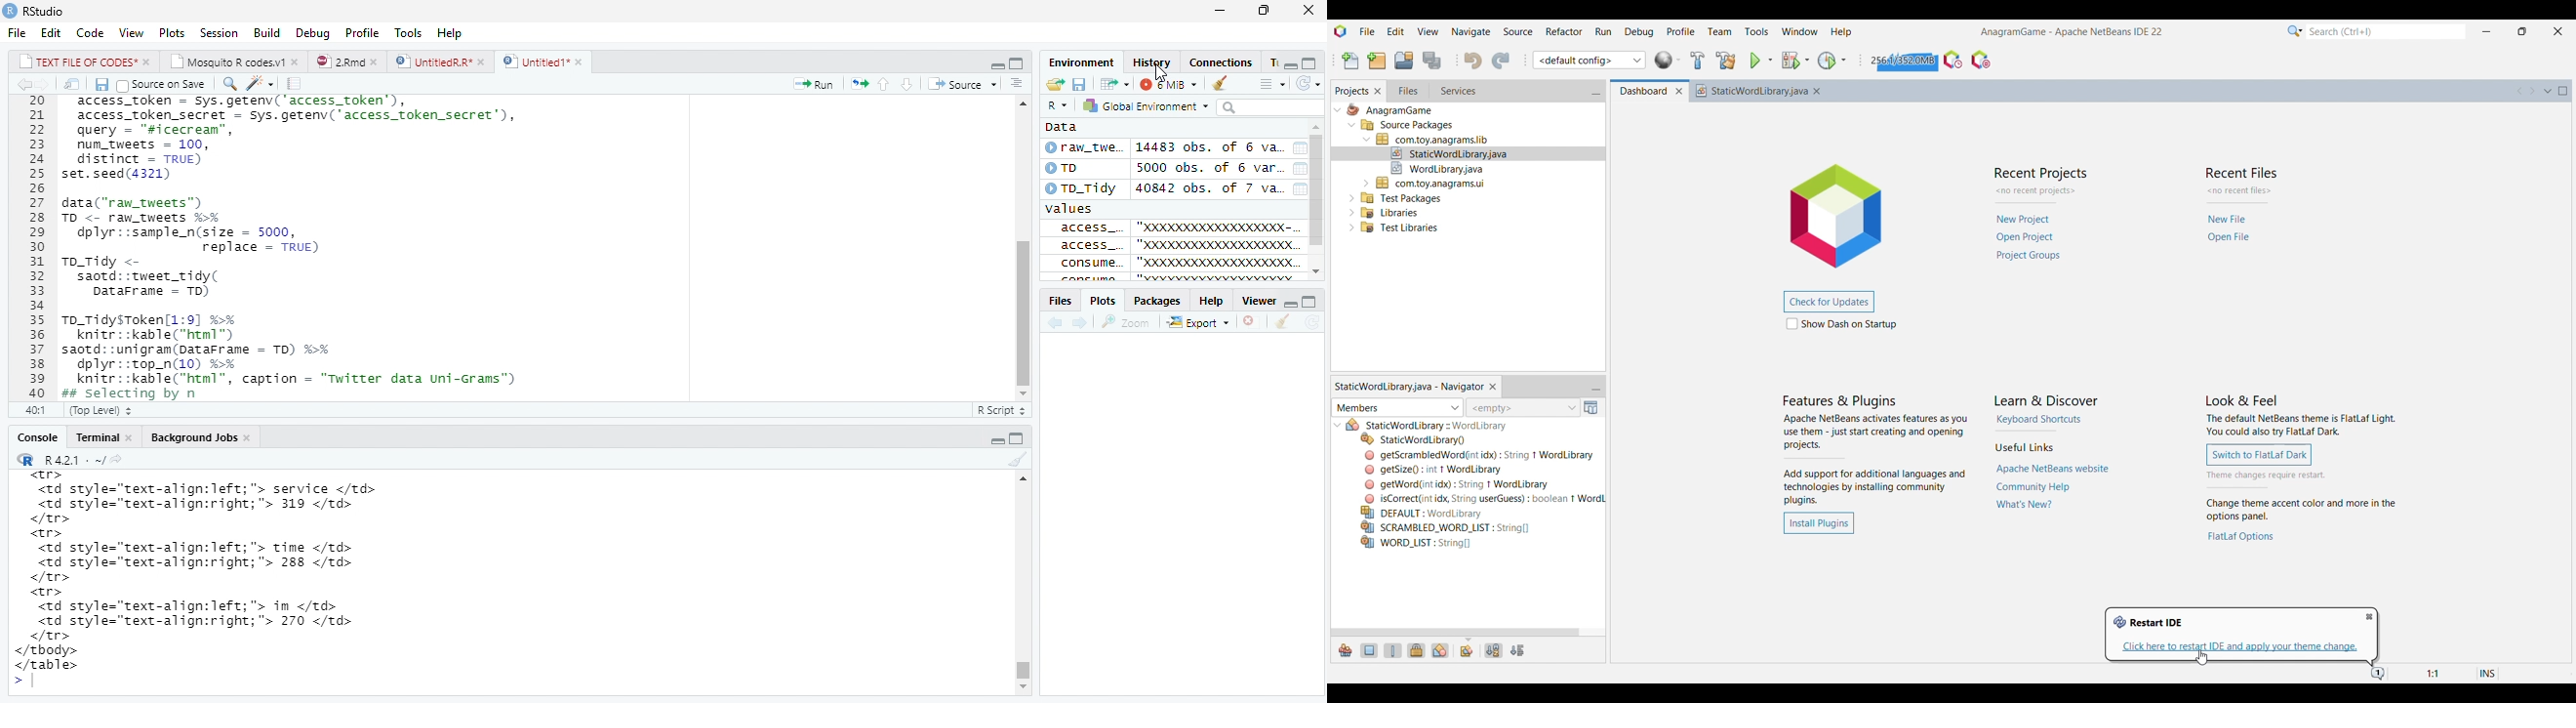  I want to click on Environment, so click(1083, 62).